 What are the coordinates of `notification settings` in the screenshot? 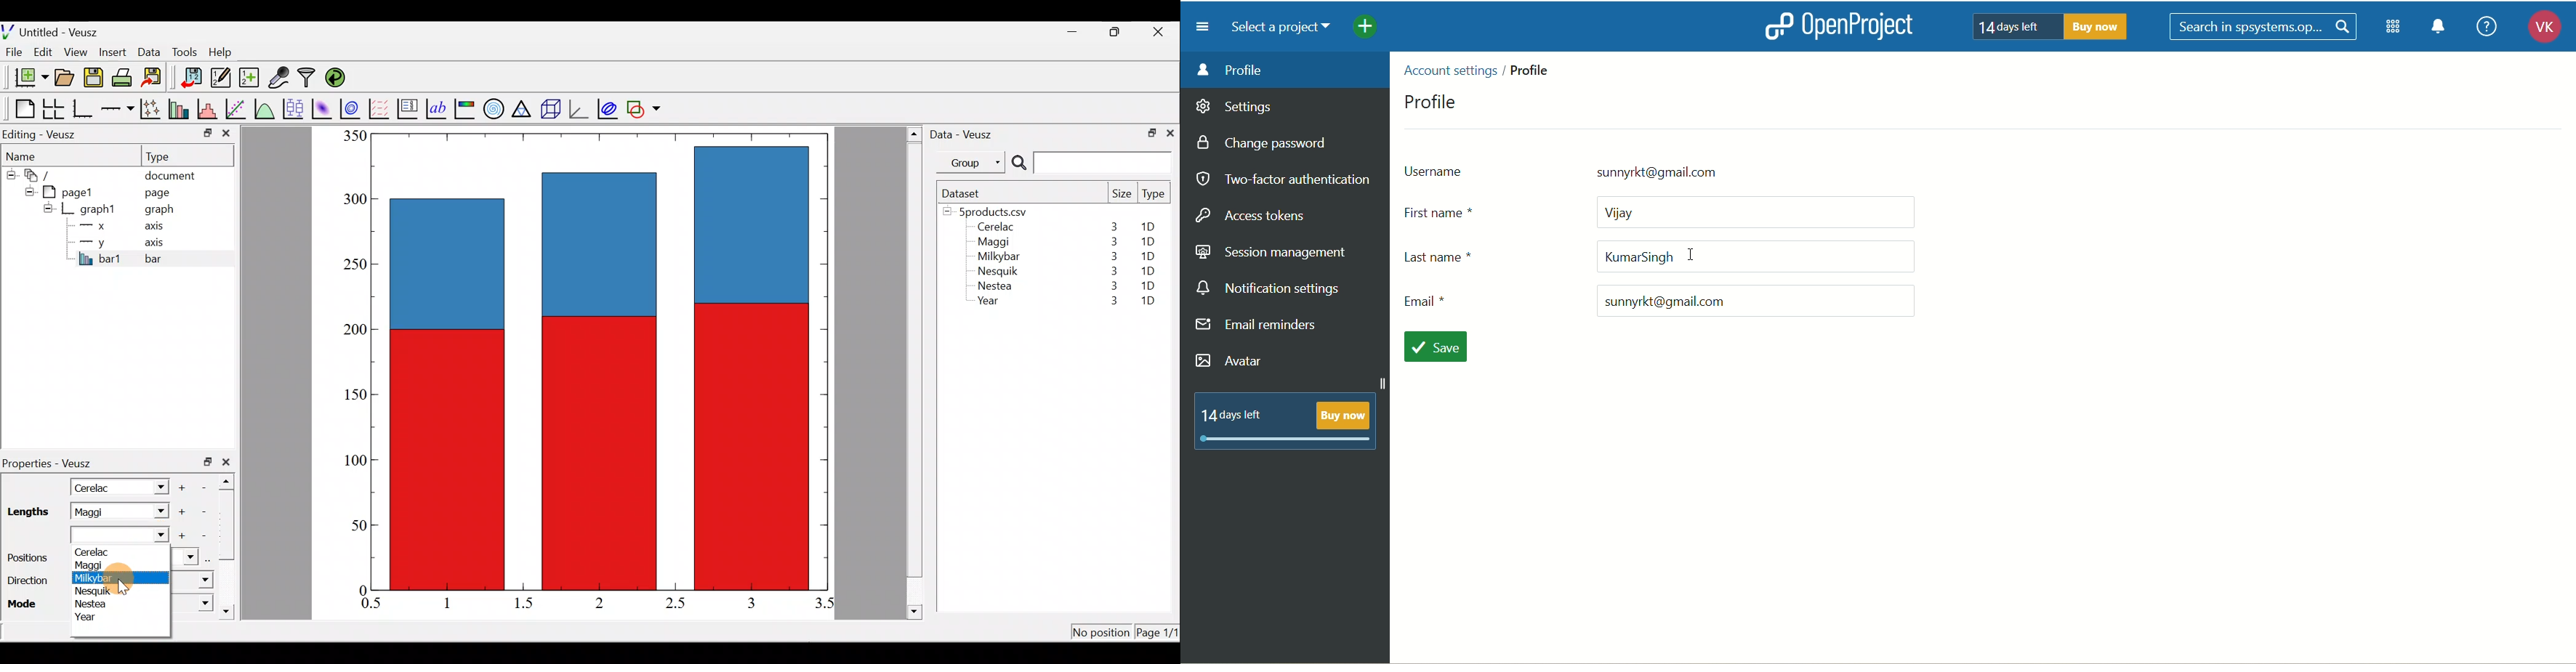 It's located at (1270, 289).